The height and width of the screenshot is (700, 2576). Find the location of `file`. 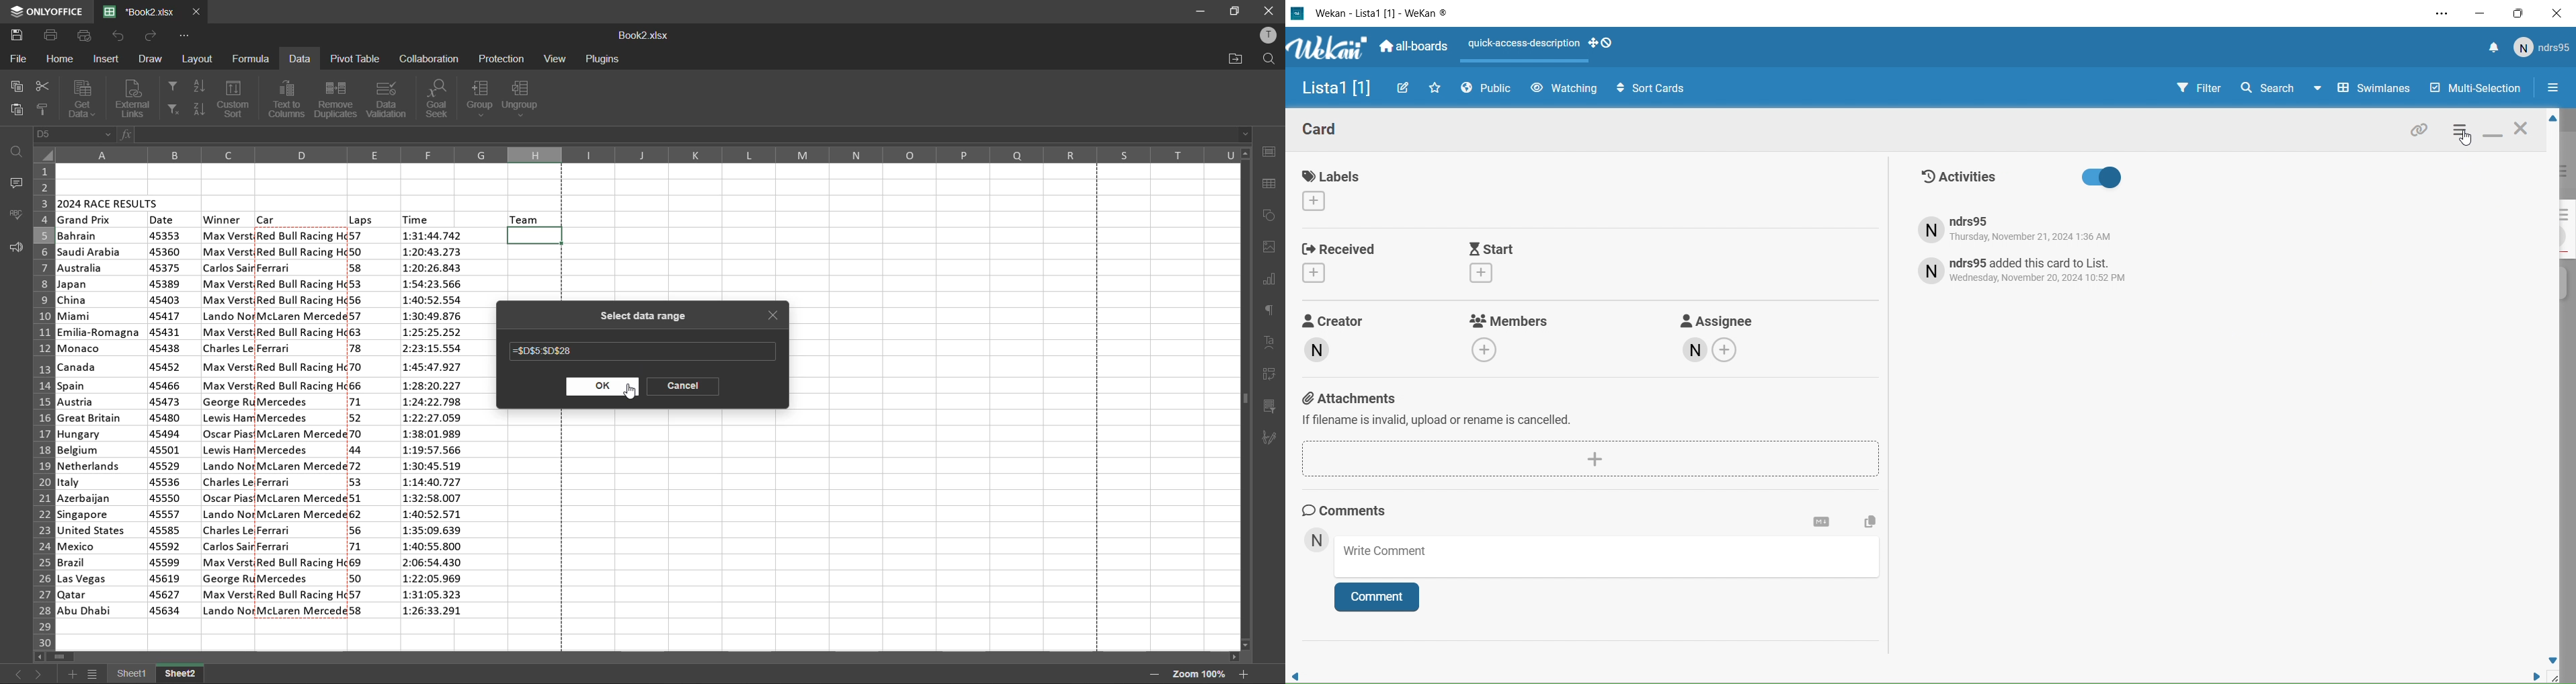

file is located at coordinates (16, 59).